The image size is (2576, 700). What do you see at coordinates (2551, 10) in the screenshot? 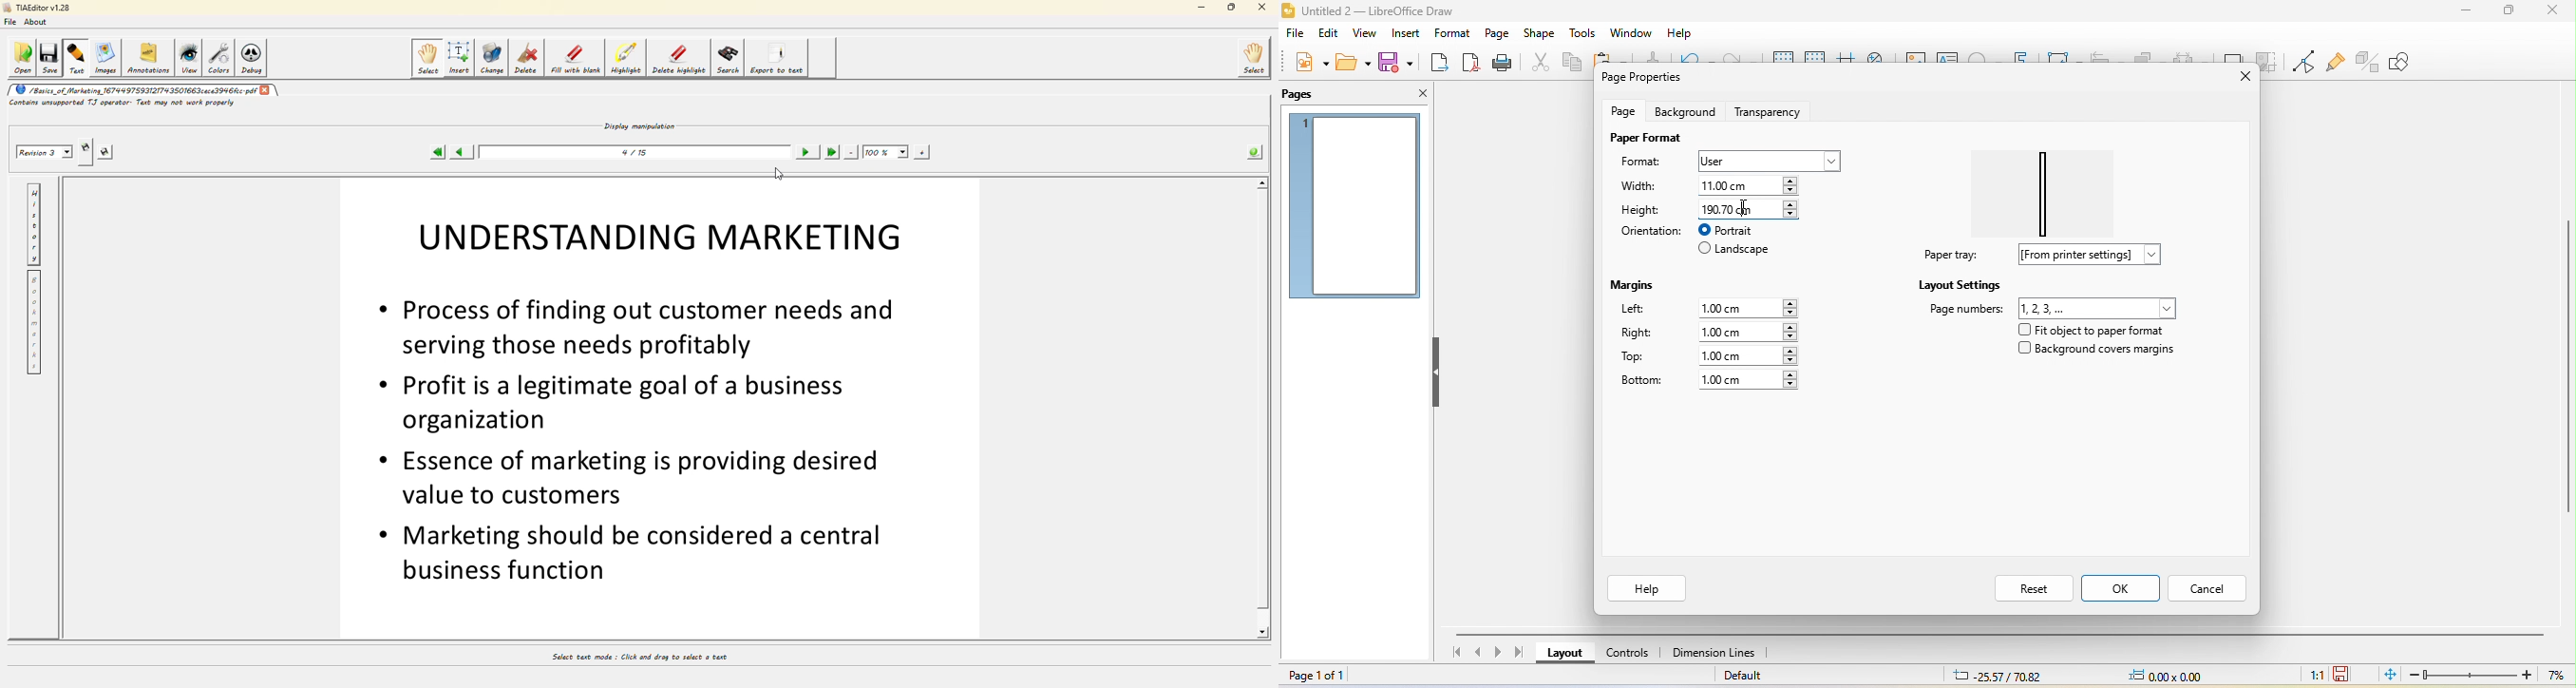
I see `close` at bounding box center [2551, 10].